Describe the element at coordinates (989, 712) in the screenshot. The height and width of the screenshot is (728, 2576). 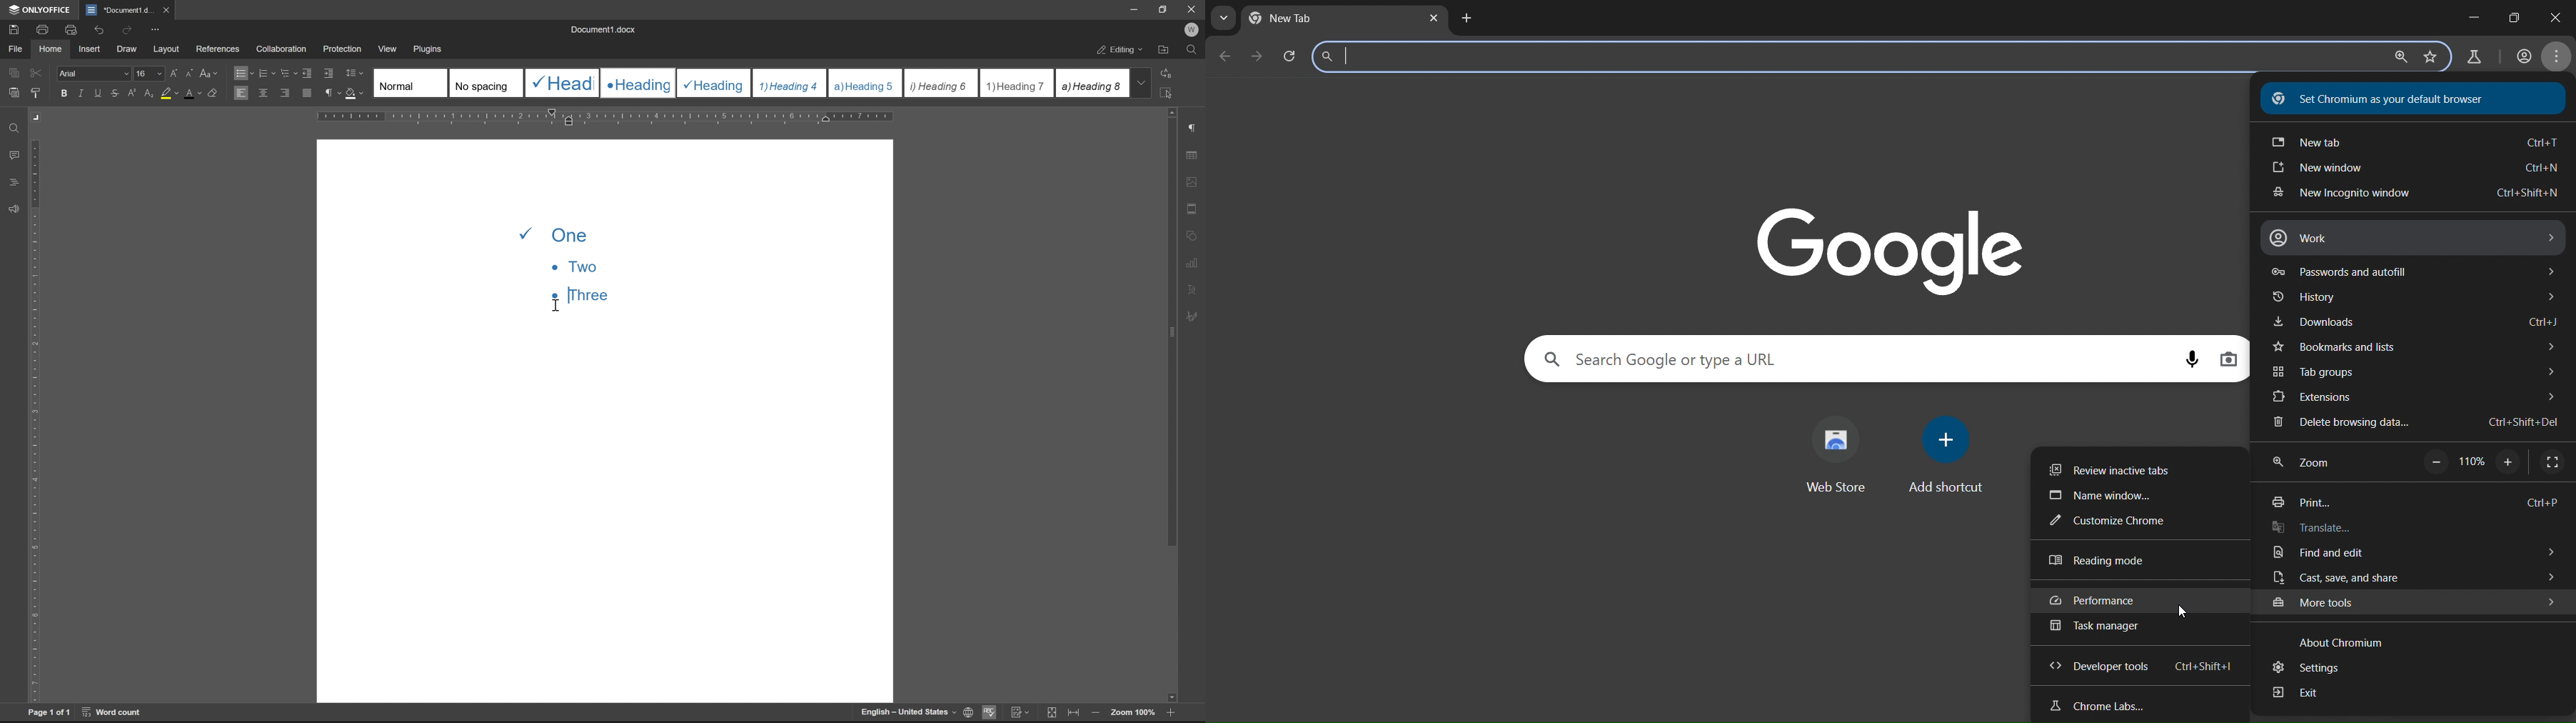
I see `spell checking` at that location.